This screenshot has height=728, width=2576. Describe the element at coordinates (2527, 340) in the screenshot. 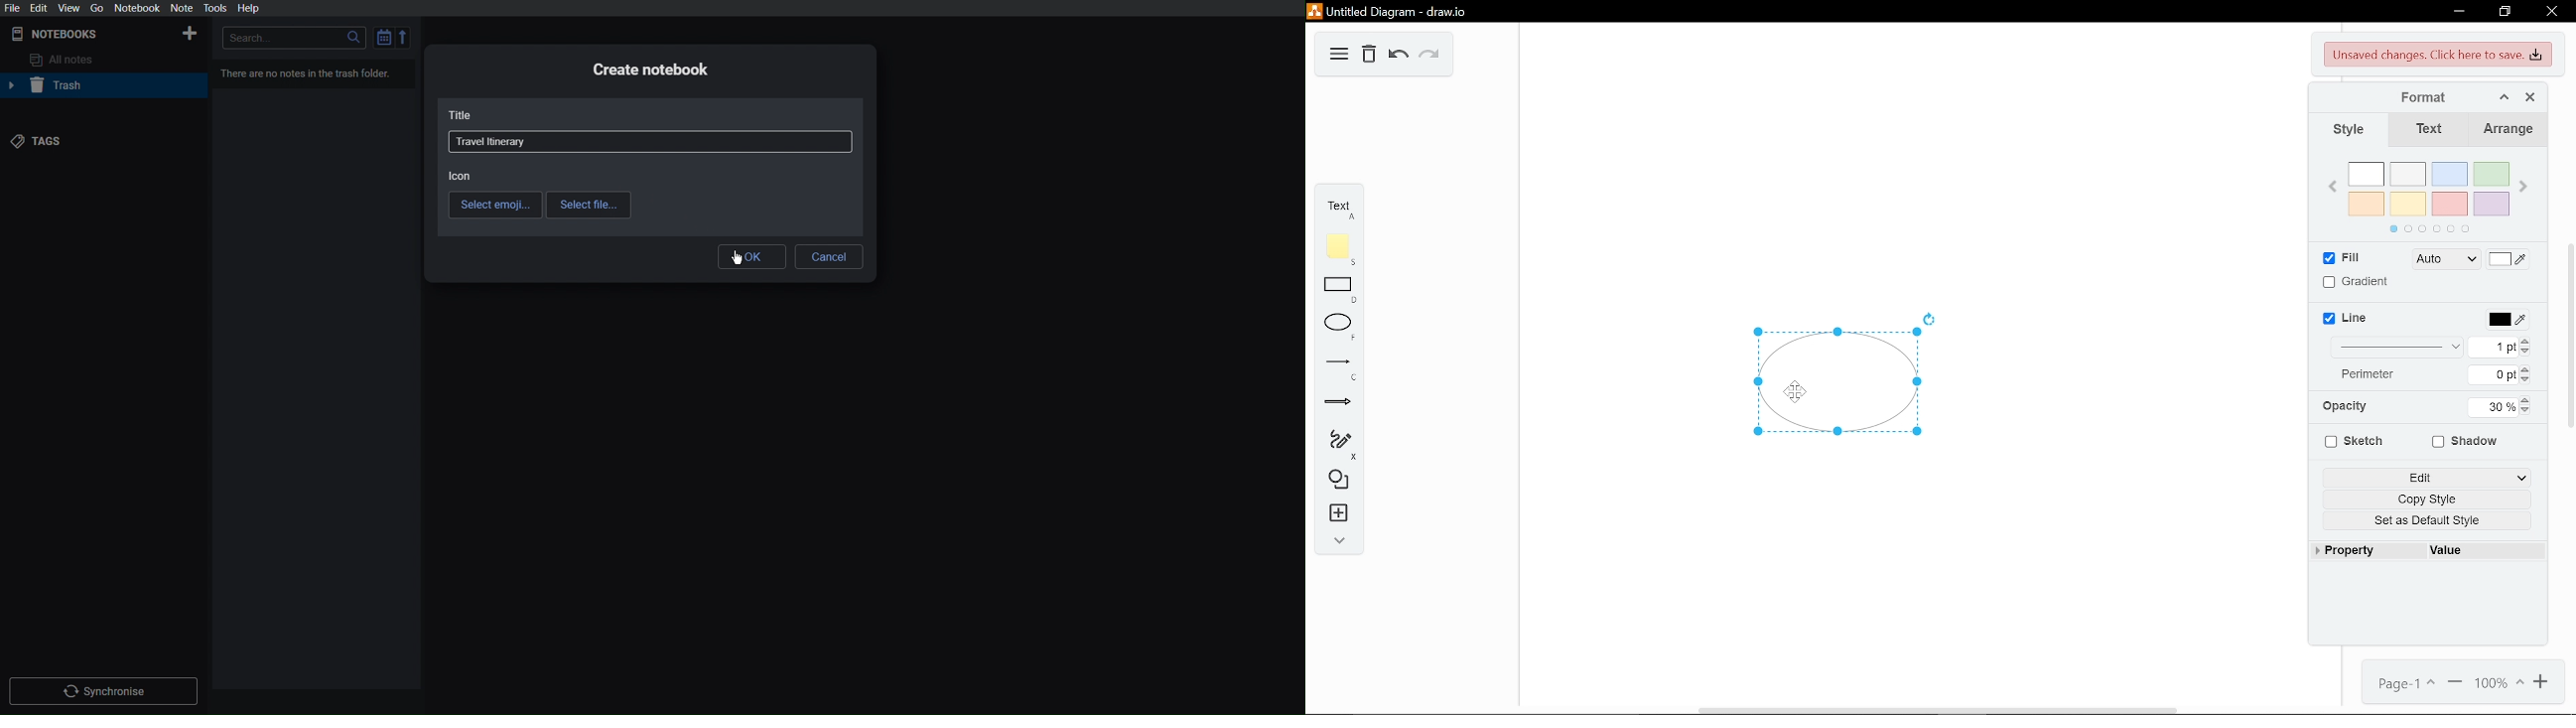

I see `Increase thickness` at that location.